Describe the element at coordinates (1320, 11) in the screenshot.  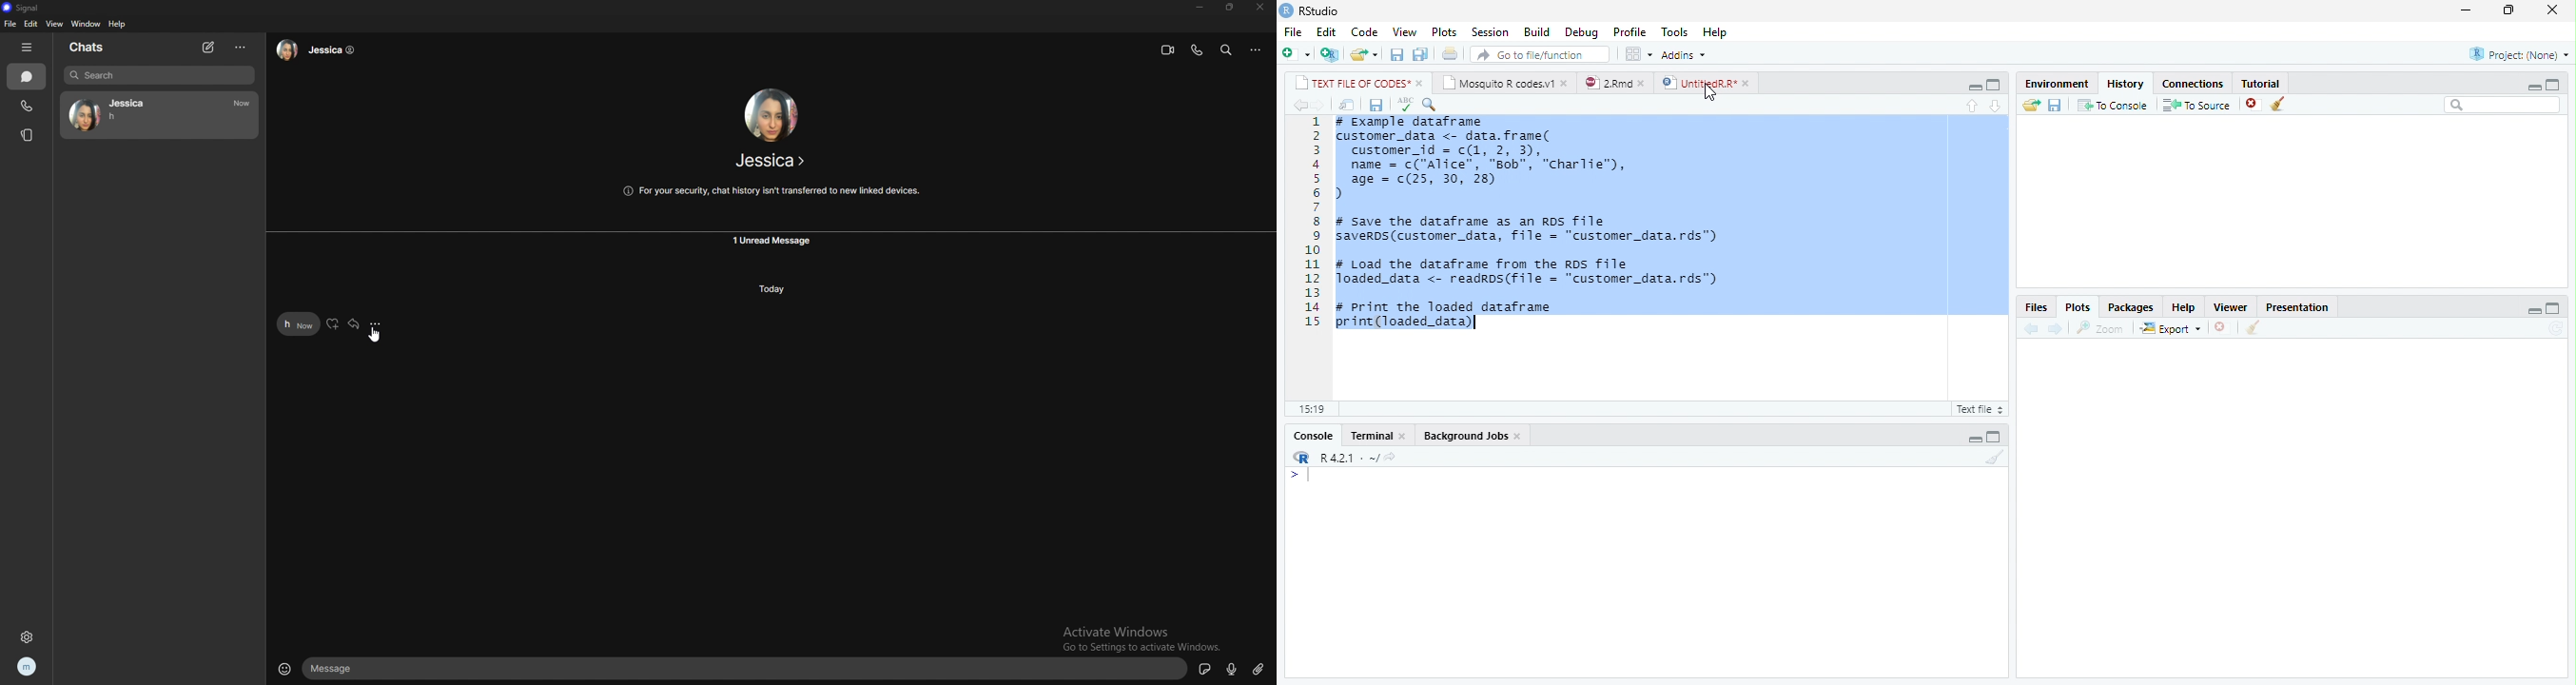
I see `RStudio` at that location.